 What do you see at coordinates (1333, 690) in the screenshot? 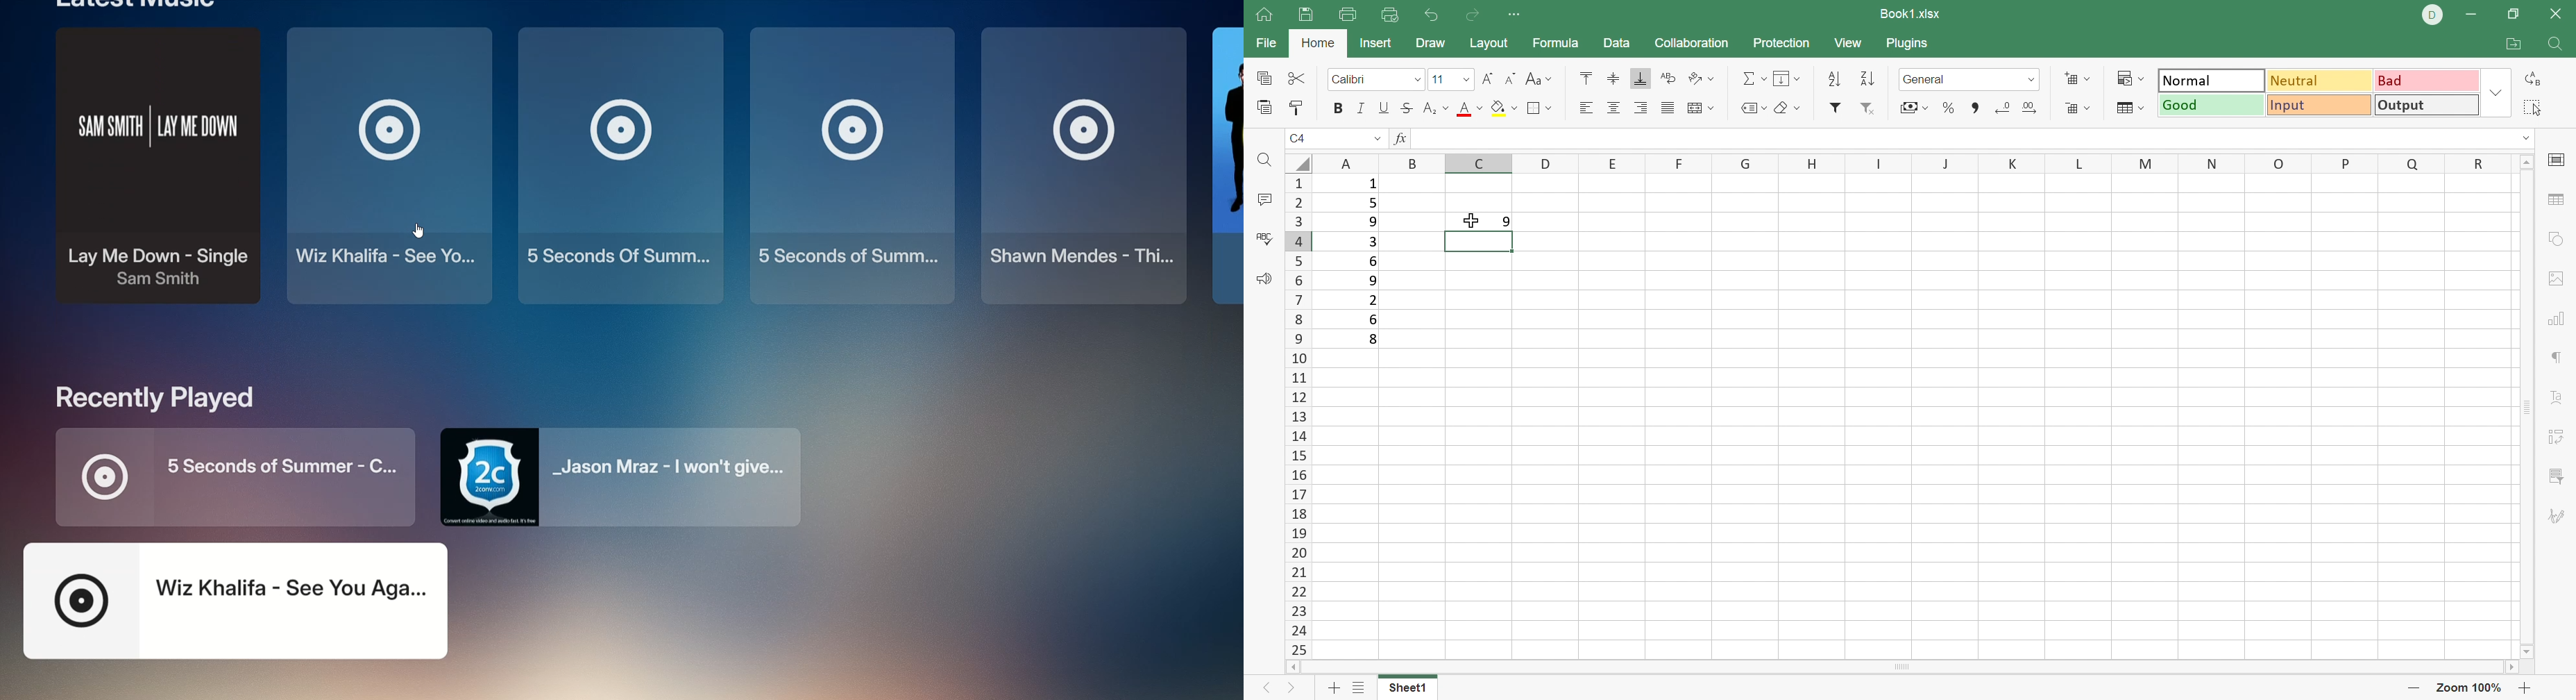
I see `Add sheet` at bounding box center [1333, 690].